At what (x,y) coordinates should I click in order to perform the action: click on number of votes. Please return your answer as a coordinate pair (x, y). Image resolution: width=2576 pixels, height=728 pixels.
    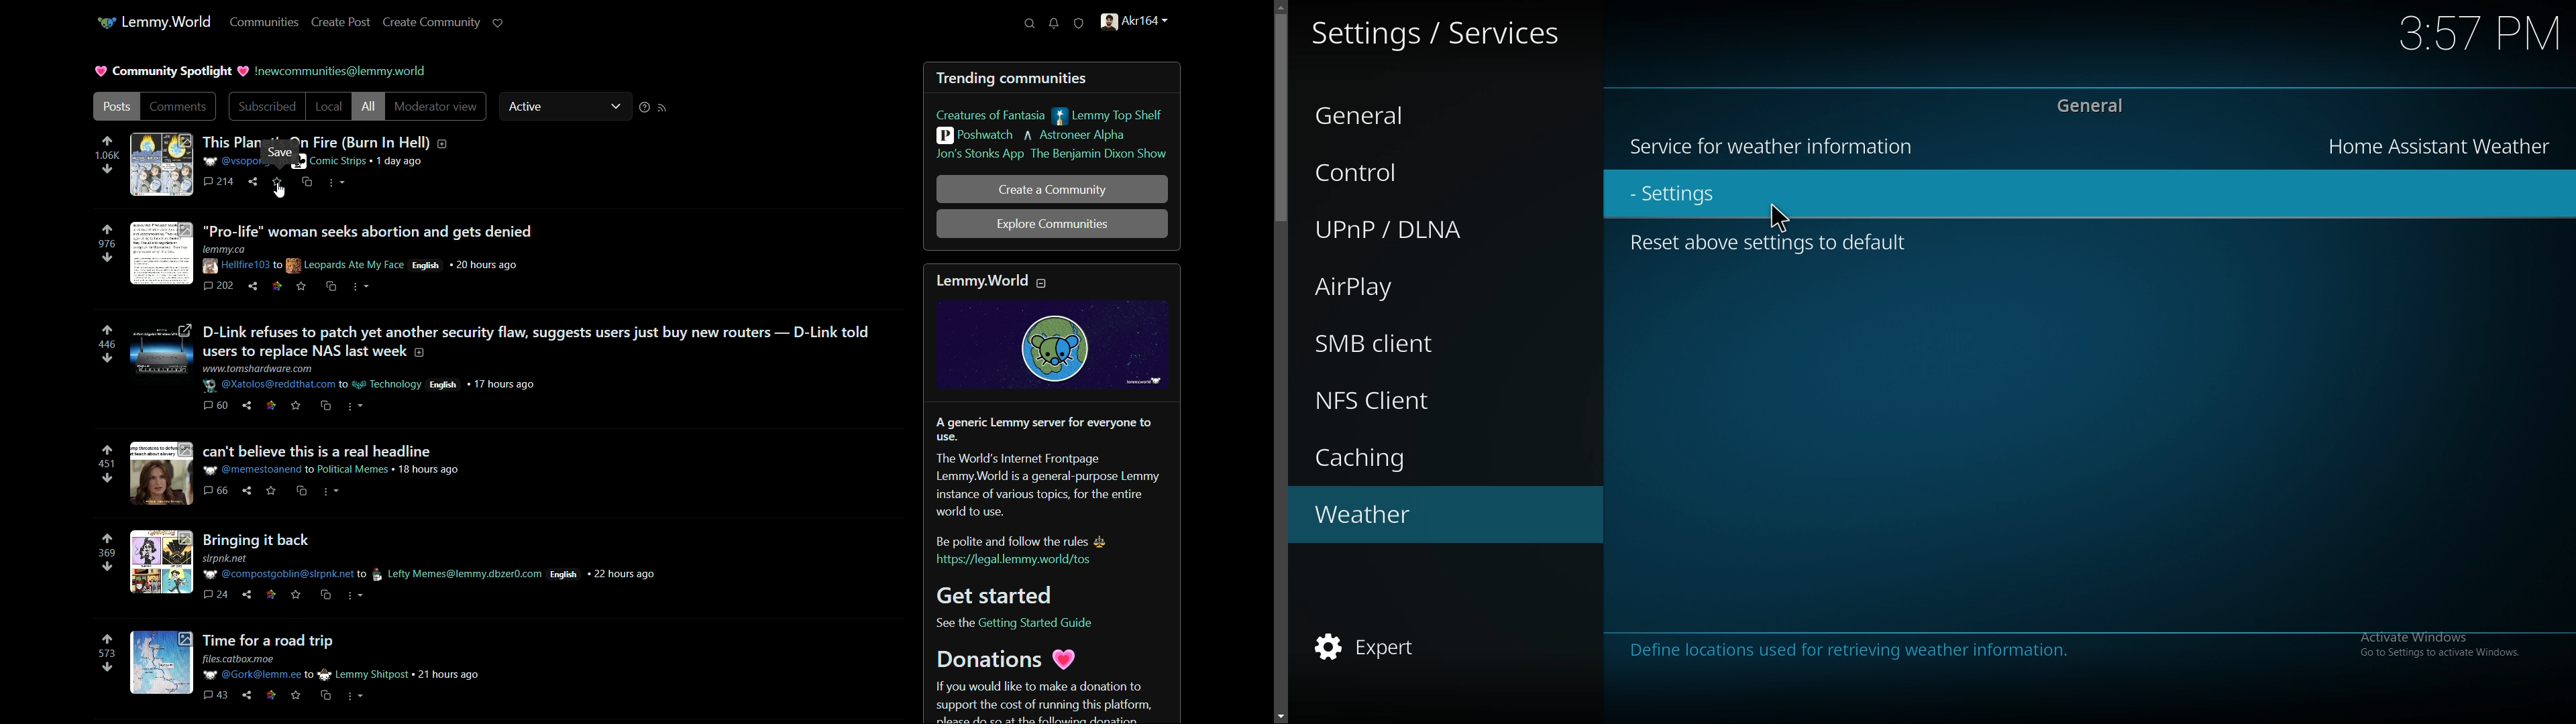
    Looking at the image, I should click on (107, 156).